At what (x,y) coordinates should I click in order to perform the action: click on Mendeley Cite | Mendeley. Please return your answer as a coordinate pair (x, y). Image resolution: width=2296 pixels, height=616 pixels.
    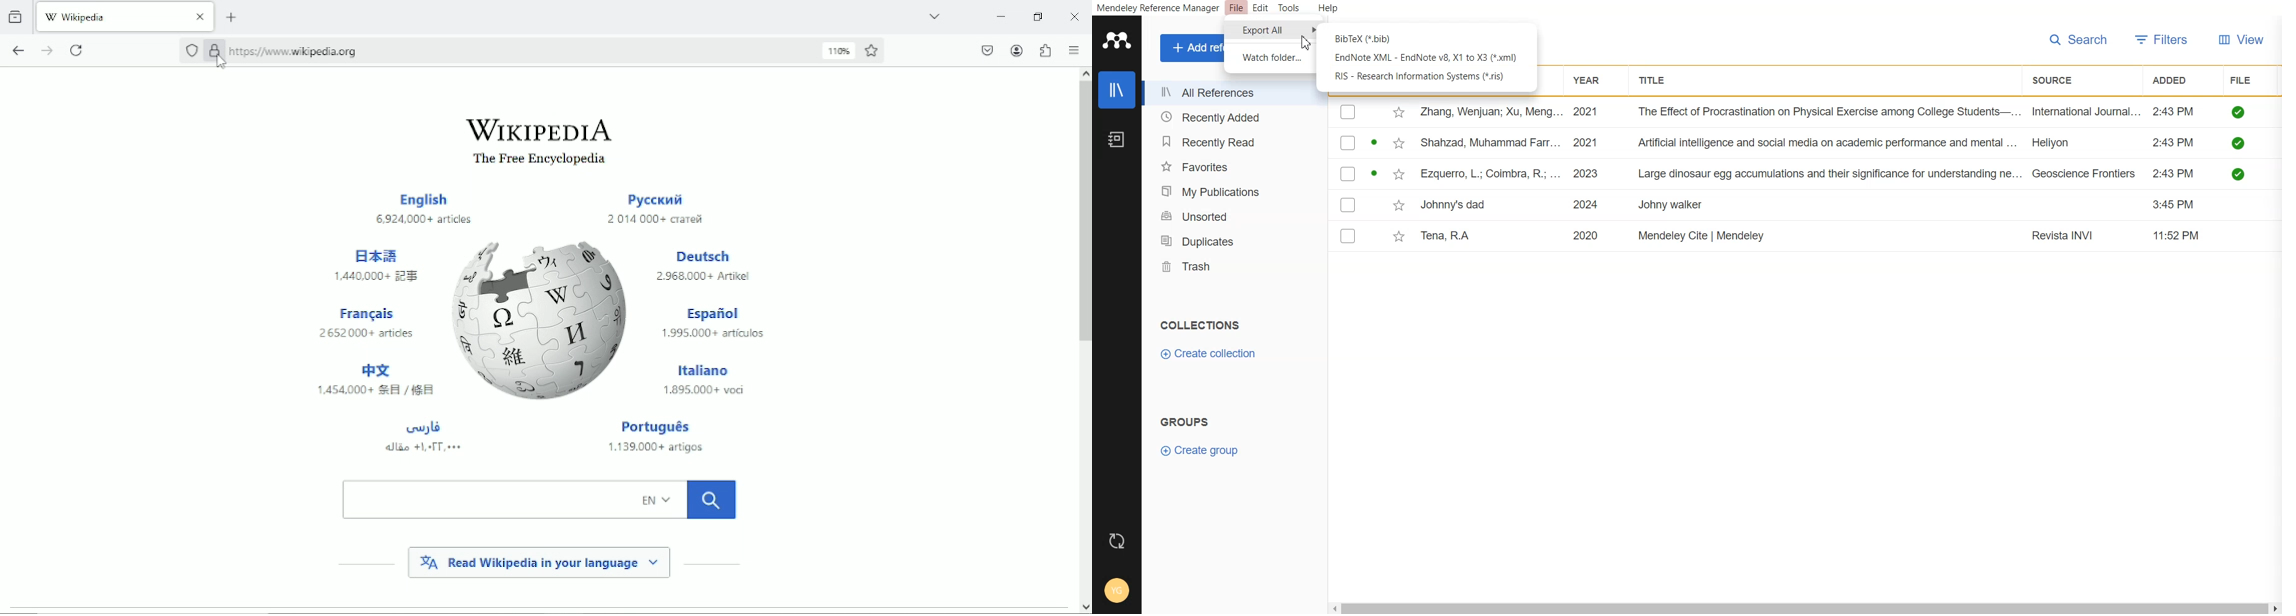
    Looking at the image, I should click on (1704, 235).